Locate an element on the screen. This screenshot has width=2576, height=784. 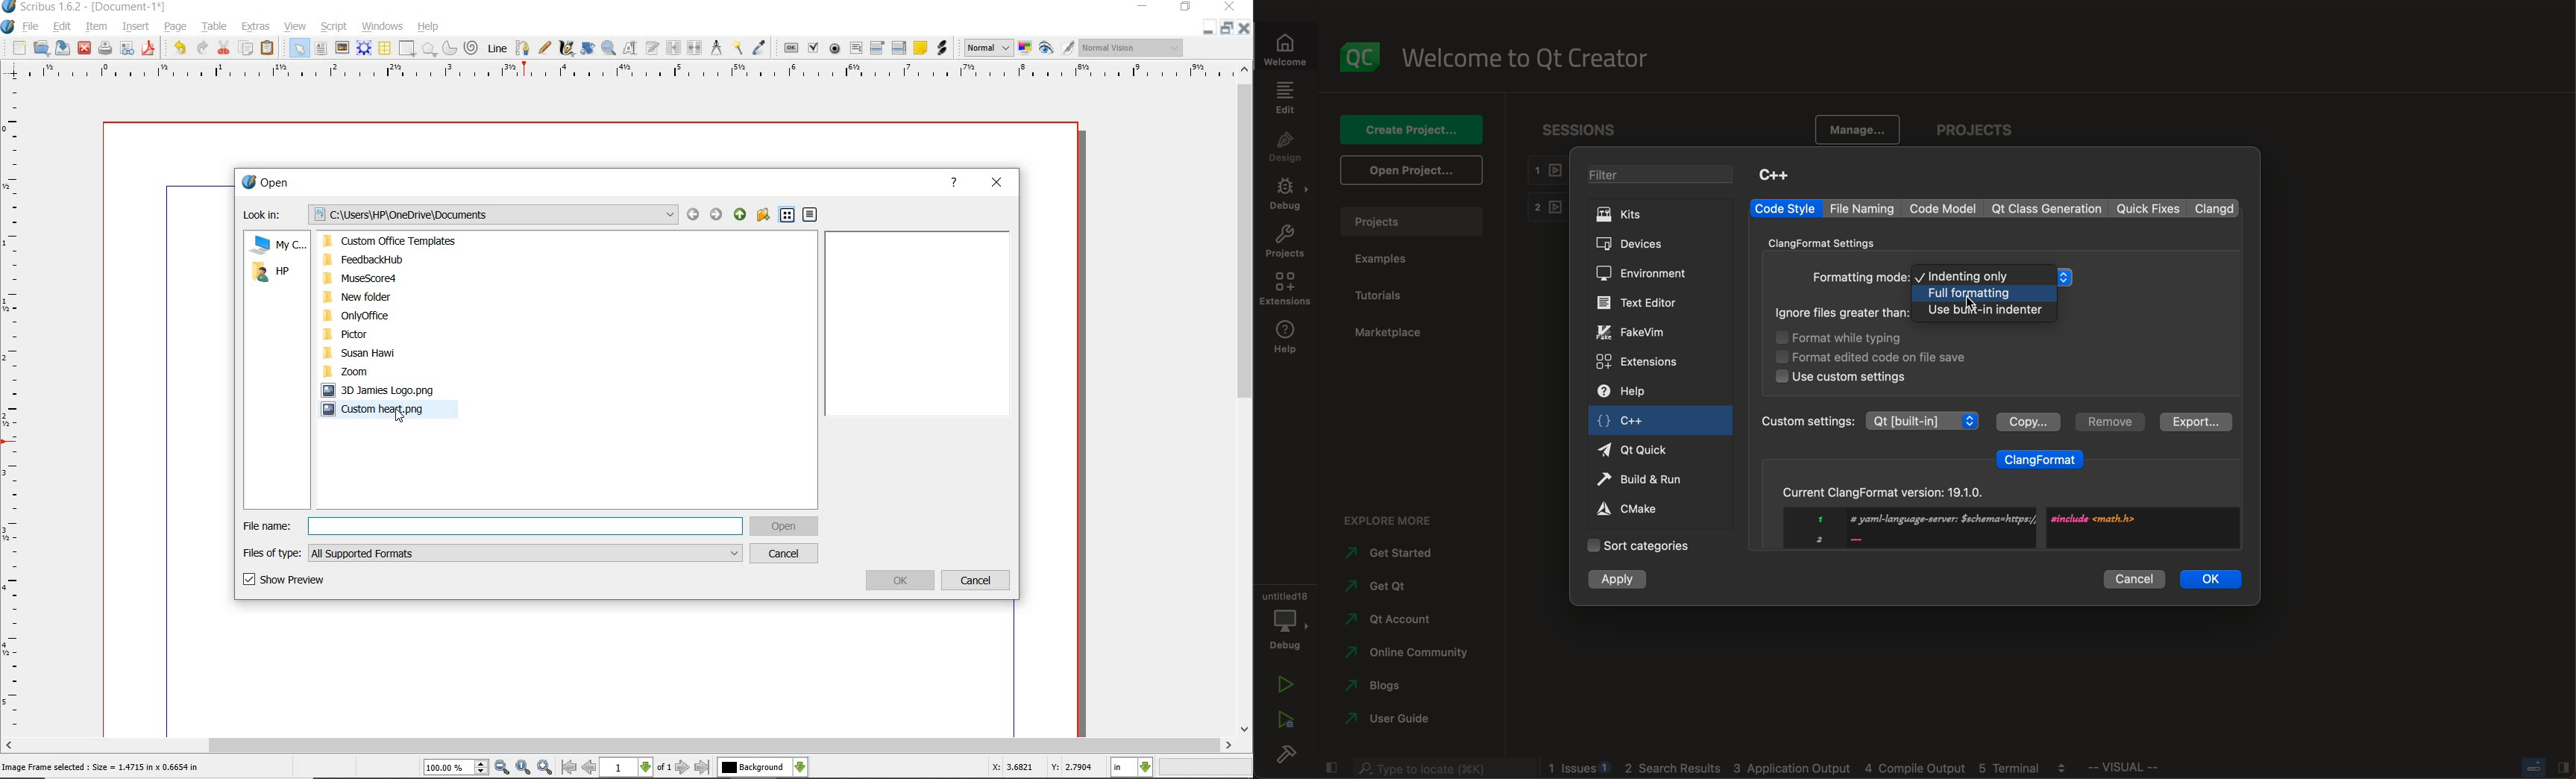
build is located at coordinates (1285, 757).